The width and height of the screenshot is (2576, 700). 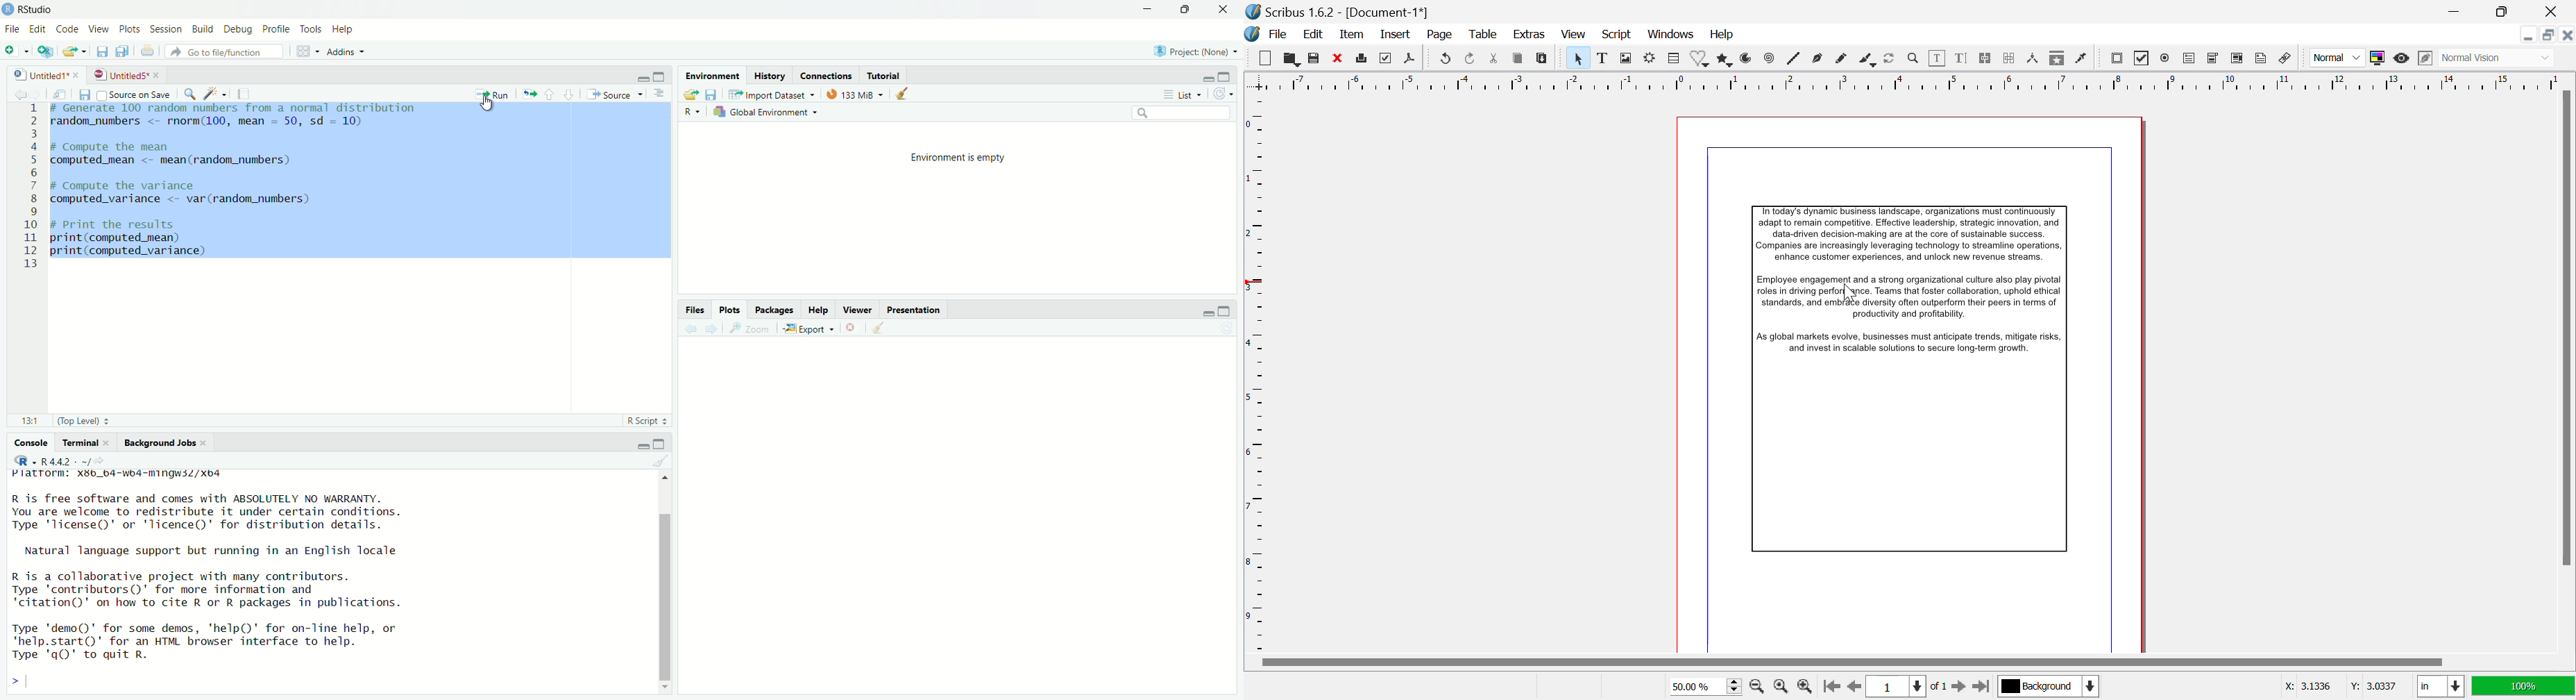 What do you see at coordinates (311, 27) in the screenshot?
I see `tools` at bounding box center [311, 27].